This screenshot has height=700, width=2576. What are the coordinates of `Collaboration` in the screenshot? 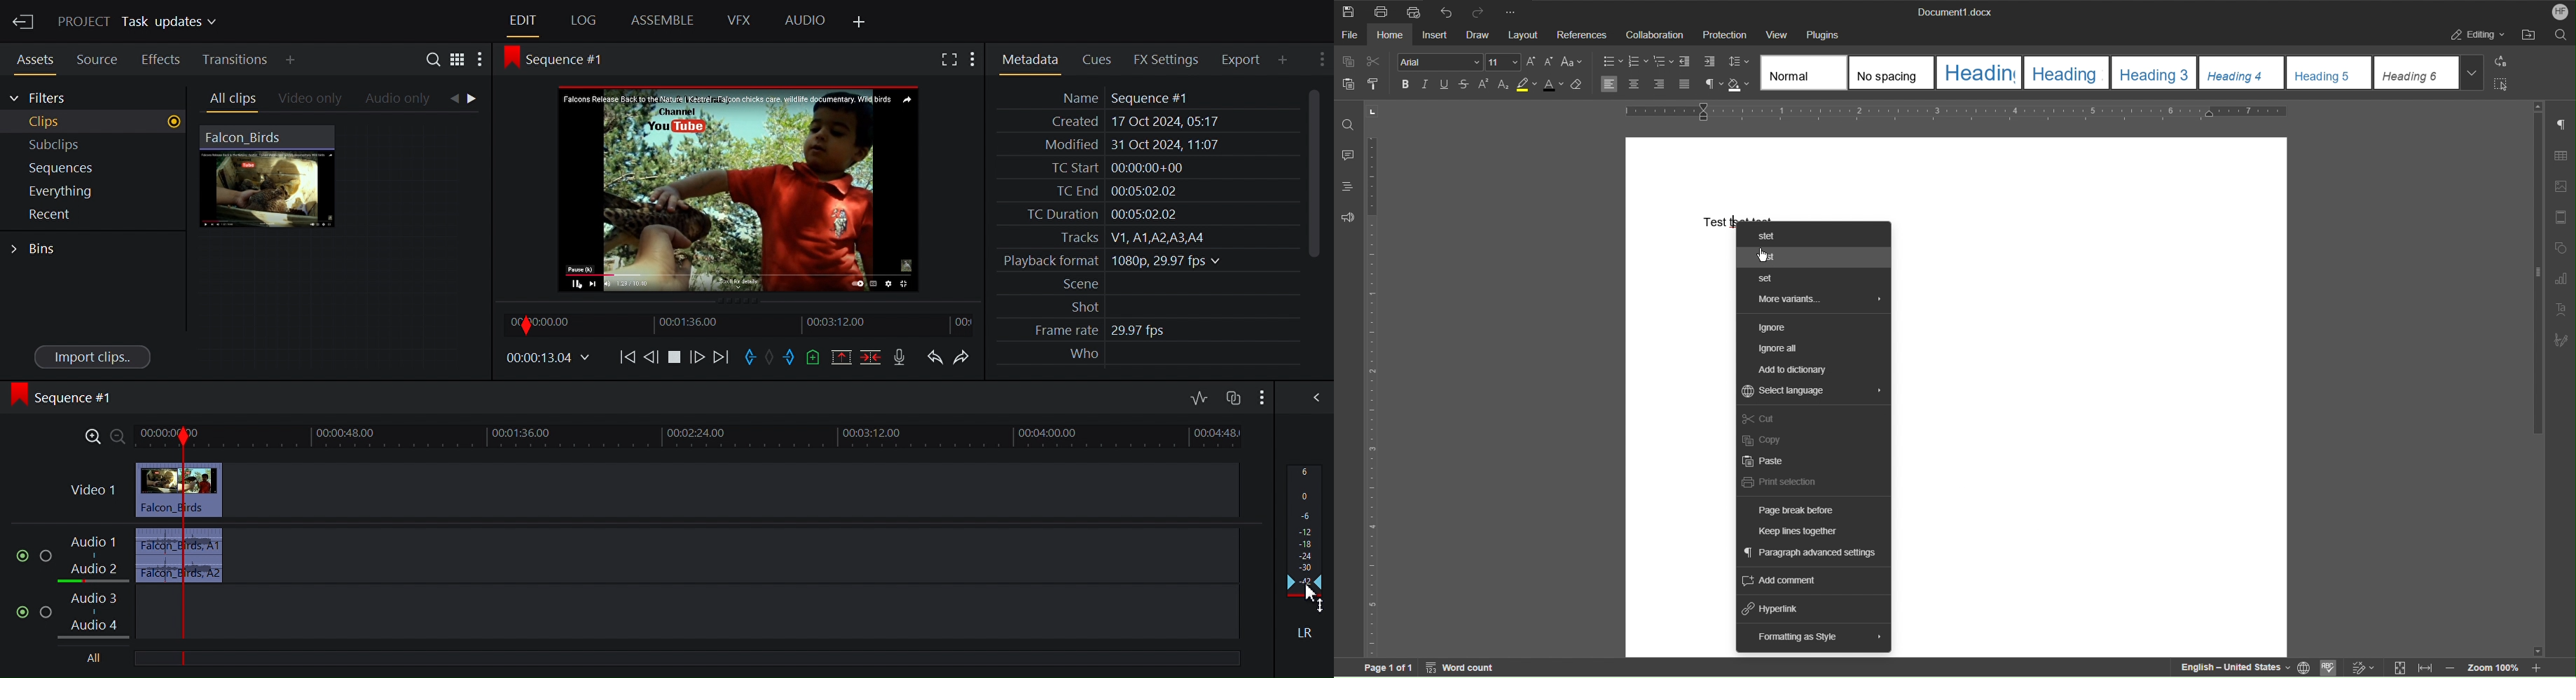 It's located at (1653, 34).